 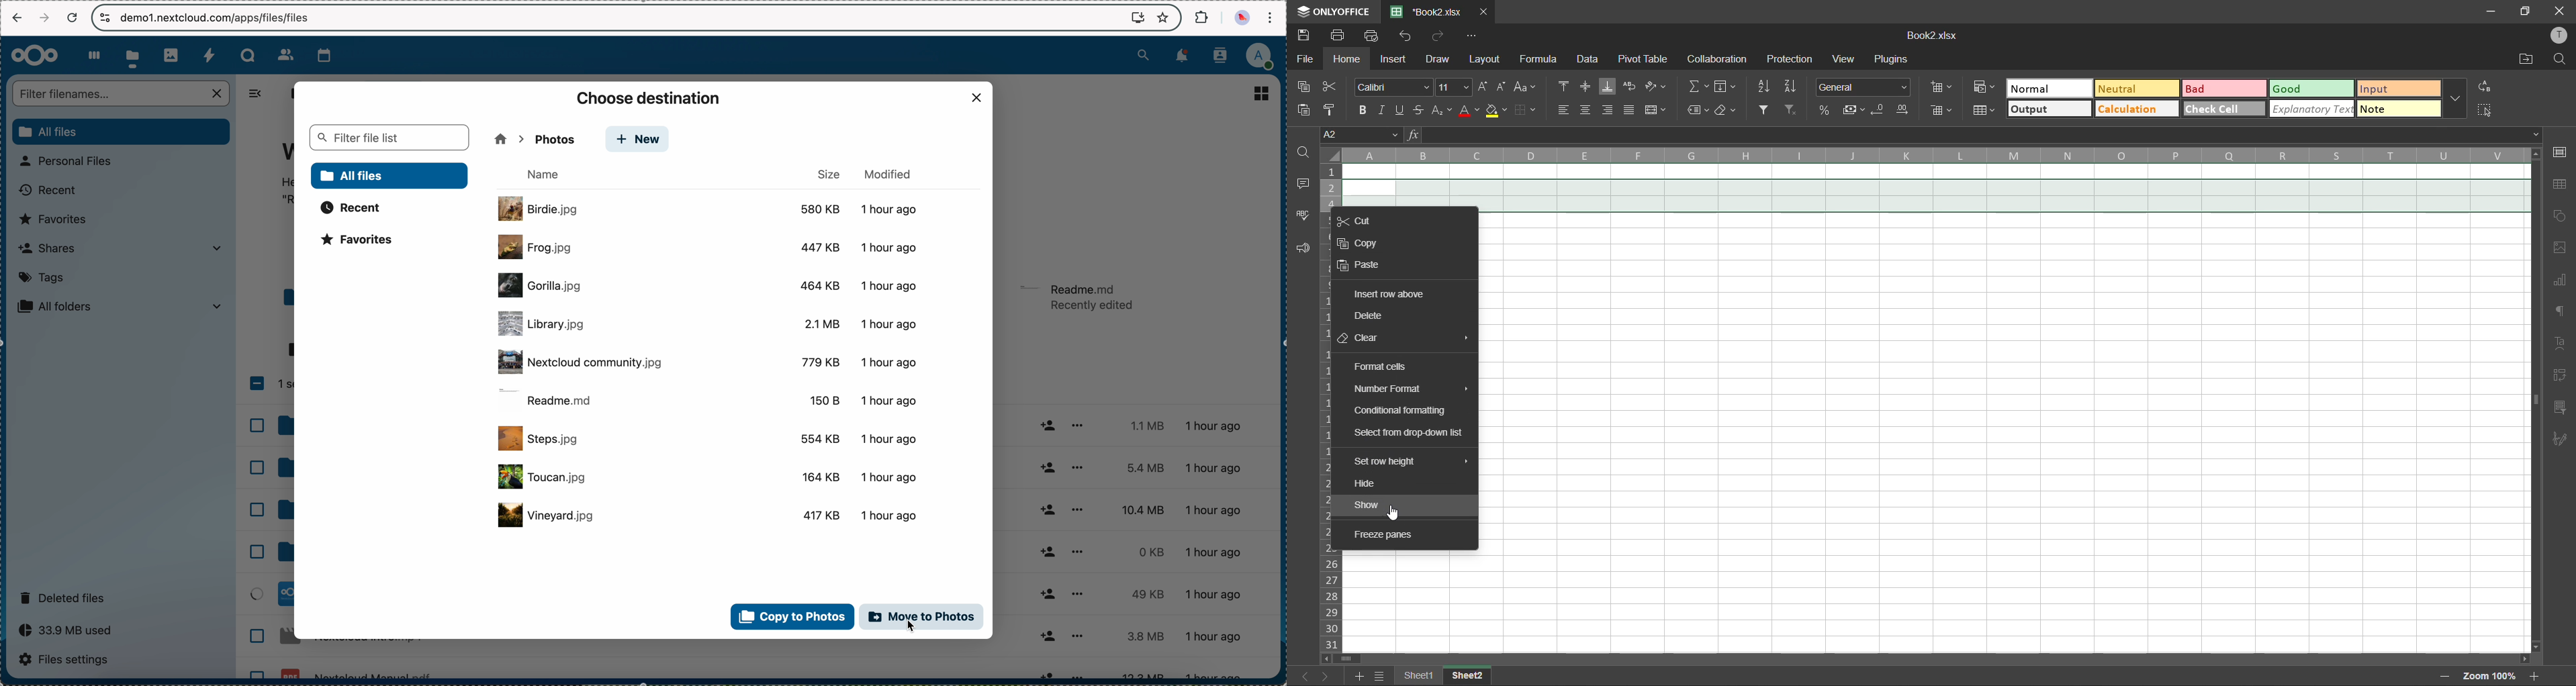 I want to click on sheet names, so click(x=1422, y=675).